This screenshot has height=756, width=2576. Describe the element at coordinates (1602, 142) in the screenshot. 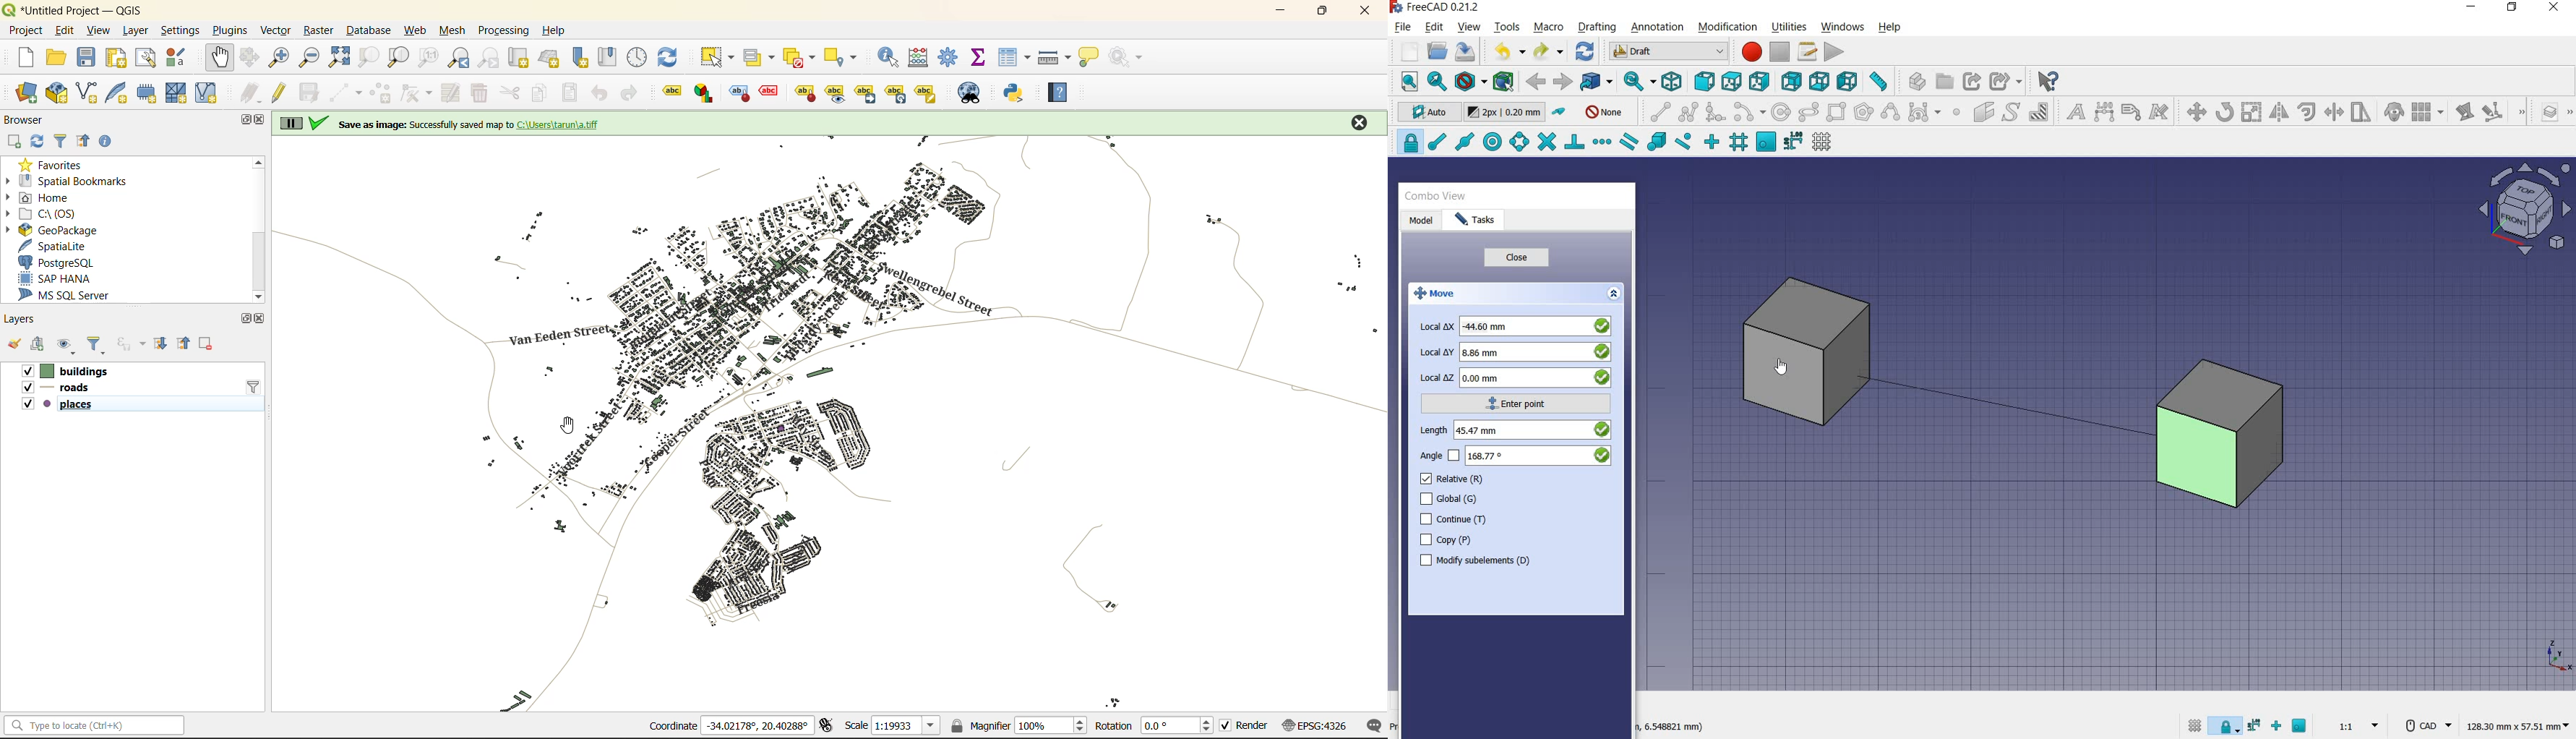

I see `snap extension` at that location.